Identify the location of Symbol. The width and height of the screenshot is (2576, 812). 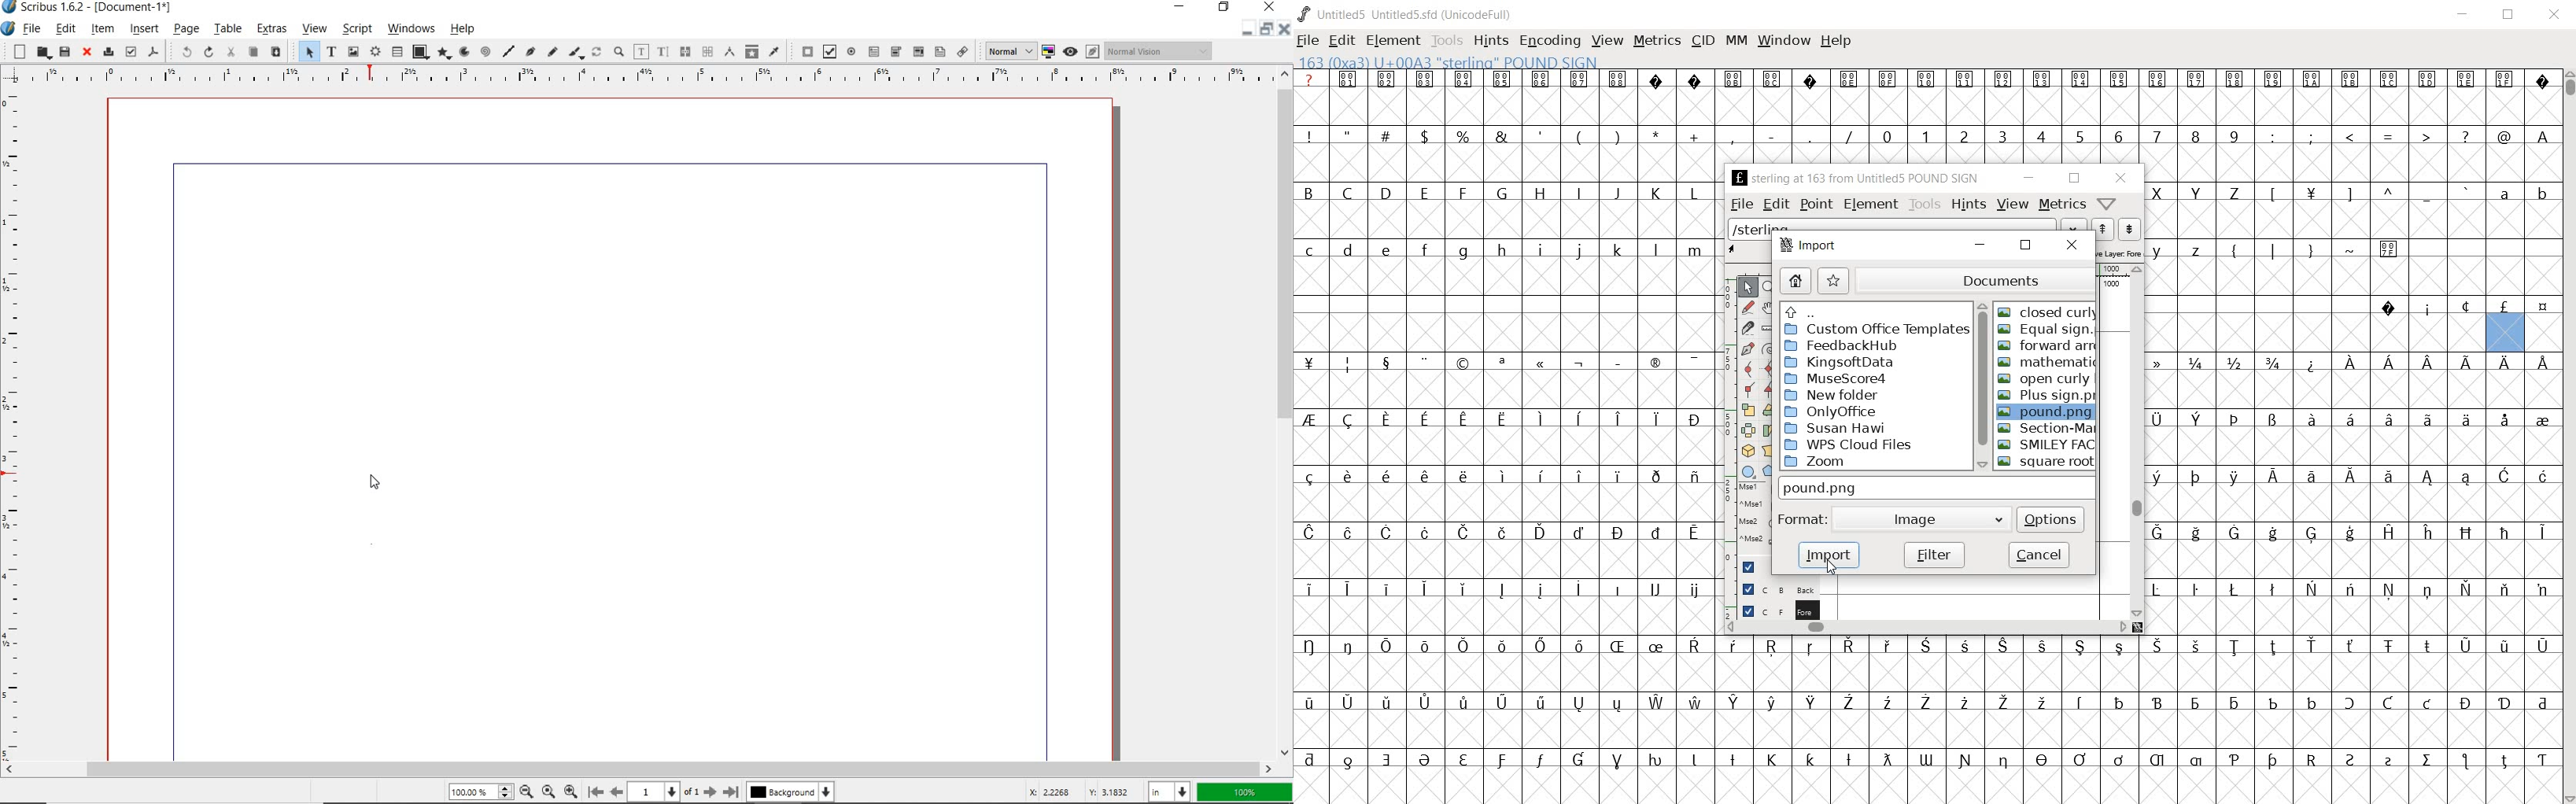
(1347, 588).